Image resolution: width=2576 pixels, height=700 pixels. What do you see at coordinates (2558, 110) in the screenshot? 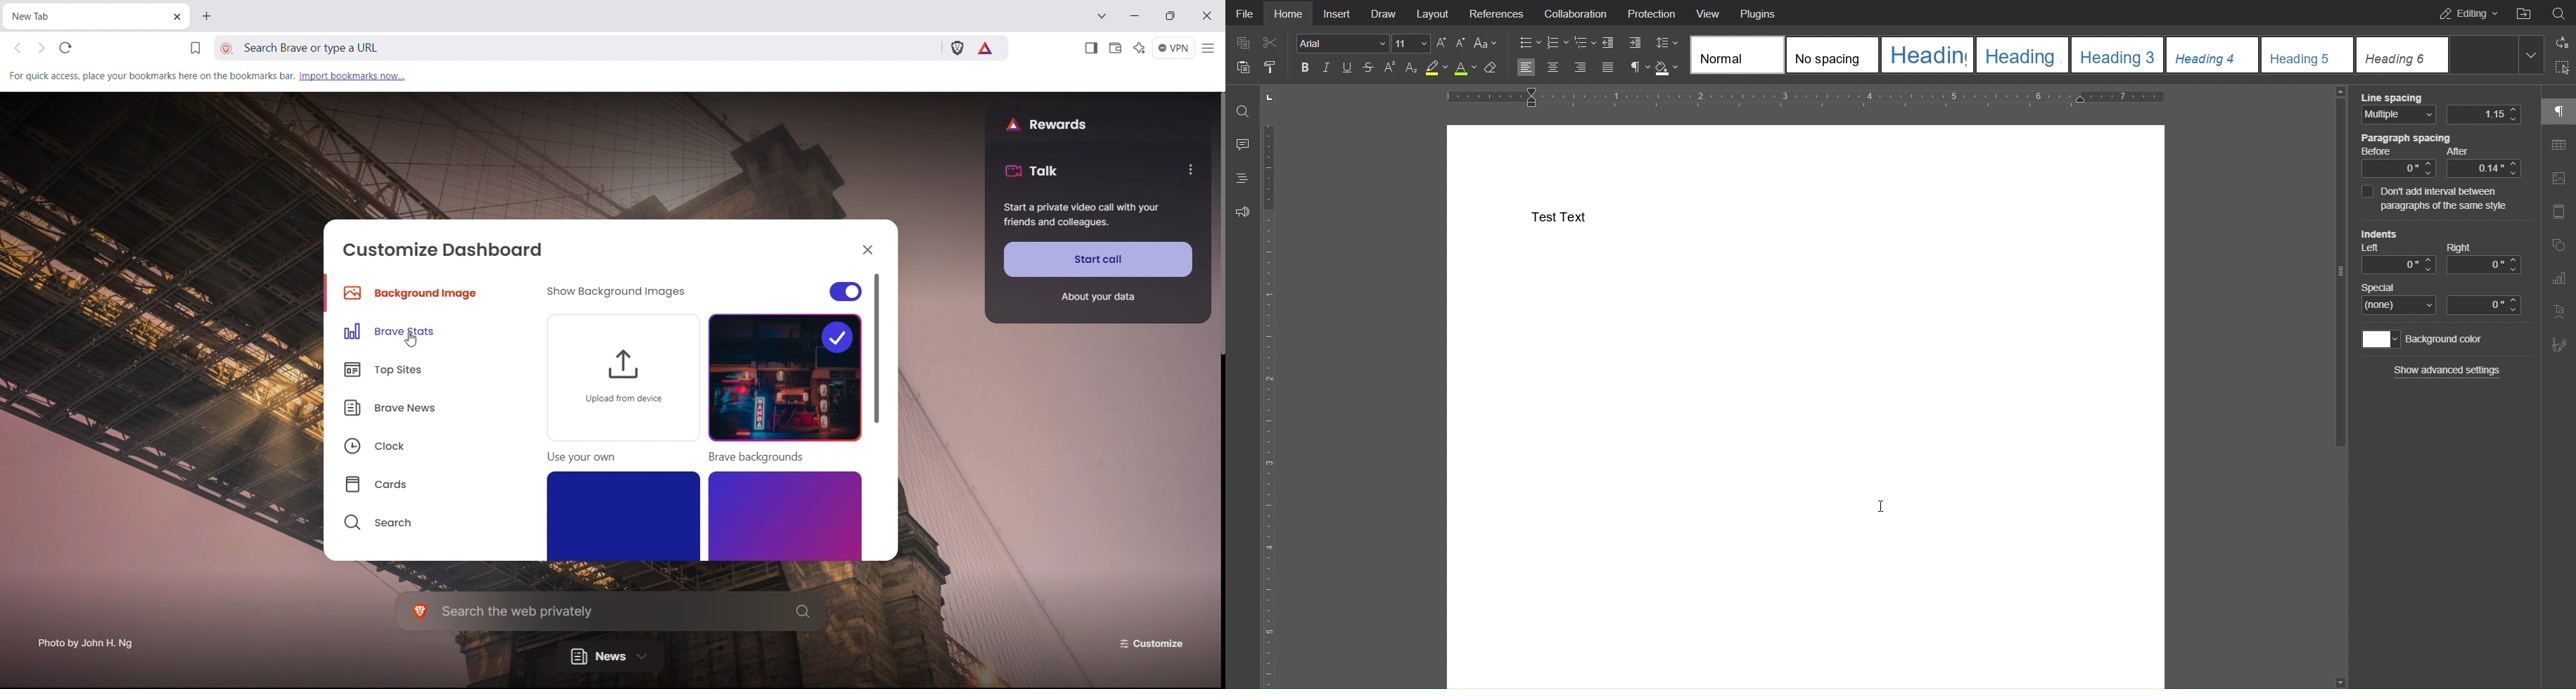
I see `Paragraph Settings` at bounding box center [2558, 110].